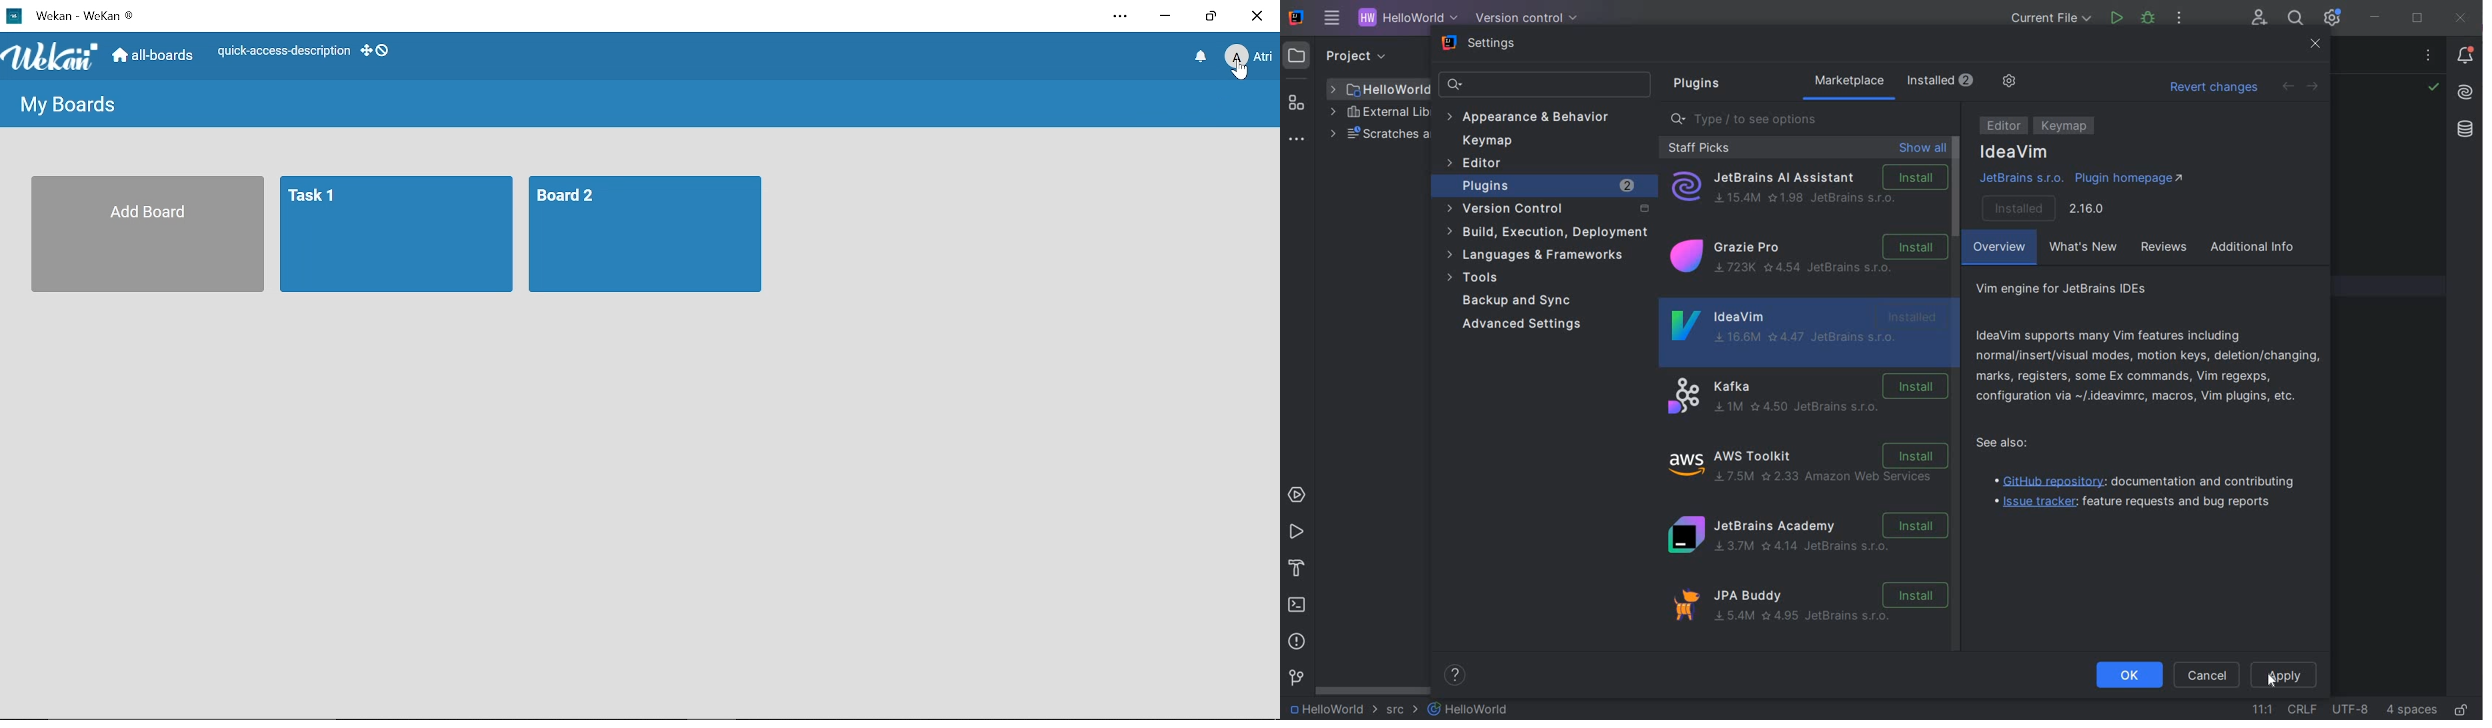 This screenshot has width=2492, height=728. I want to click on SRC, so click(1402, 710).